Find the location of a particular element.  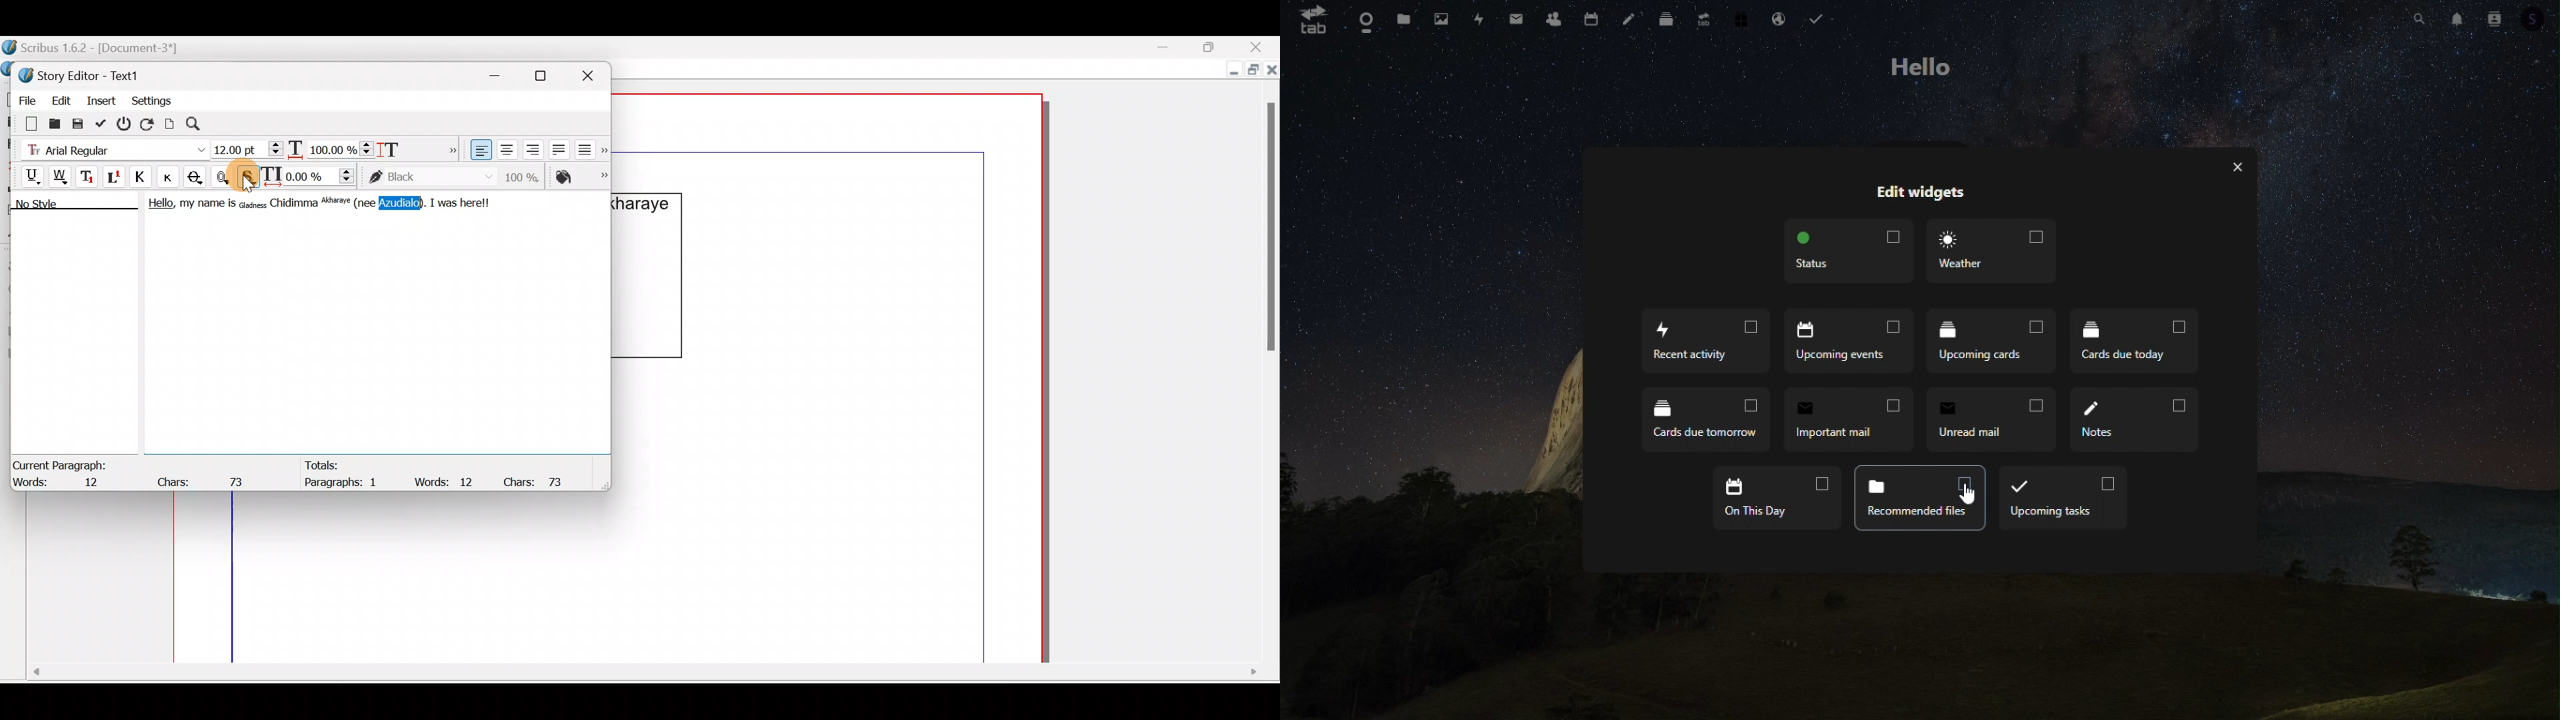

Align text right is located at coordinates (530, 150).